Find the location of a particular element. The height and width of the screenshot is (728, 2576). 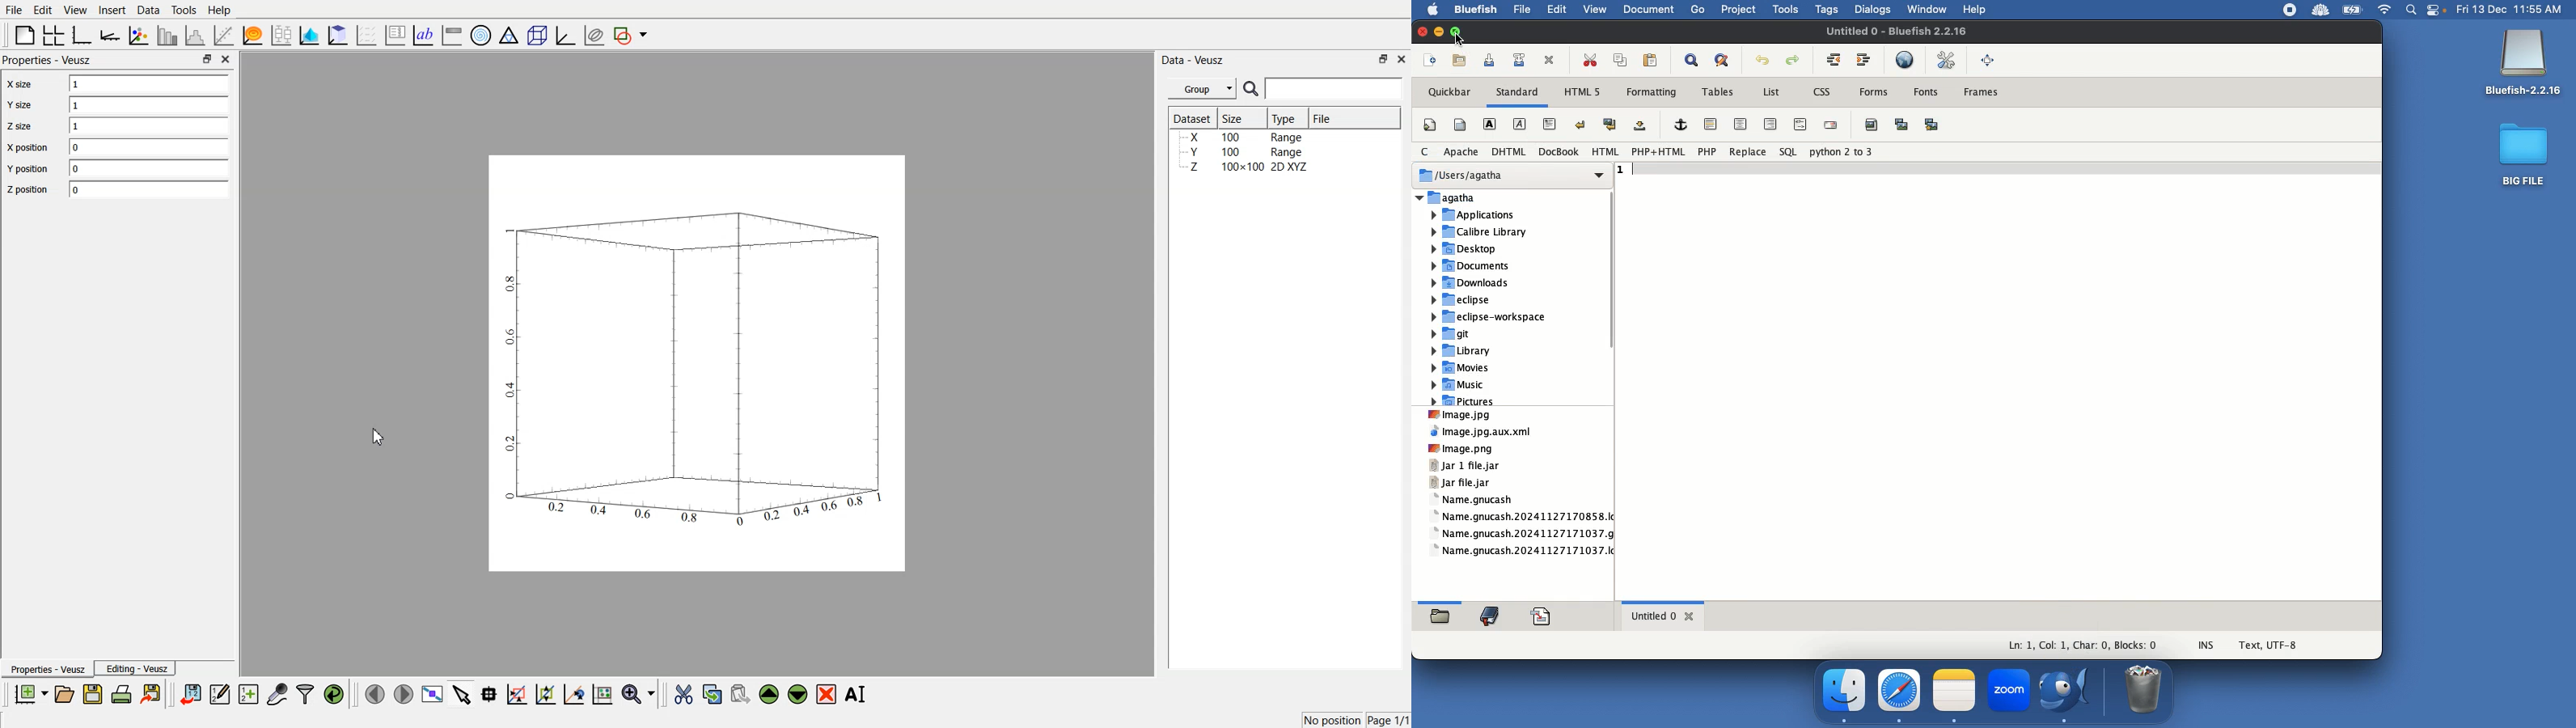

Char is located at coordinates (2092, 645).